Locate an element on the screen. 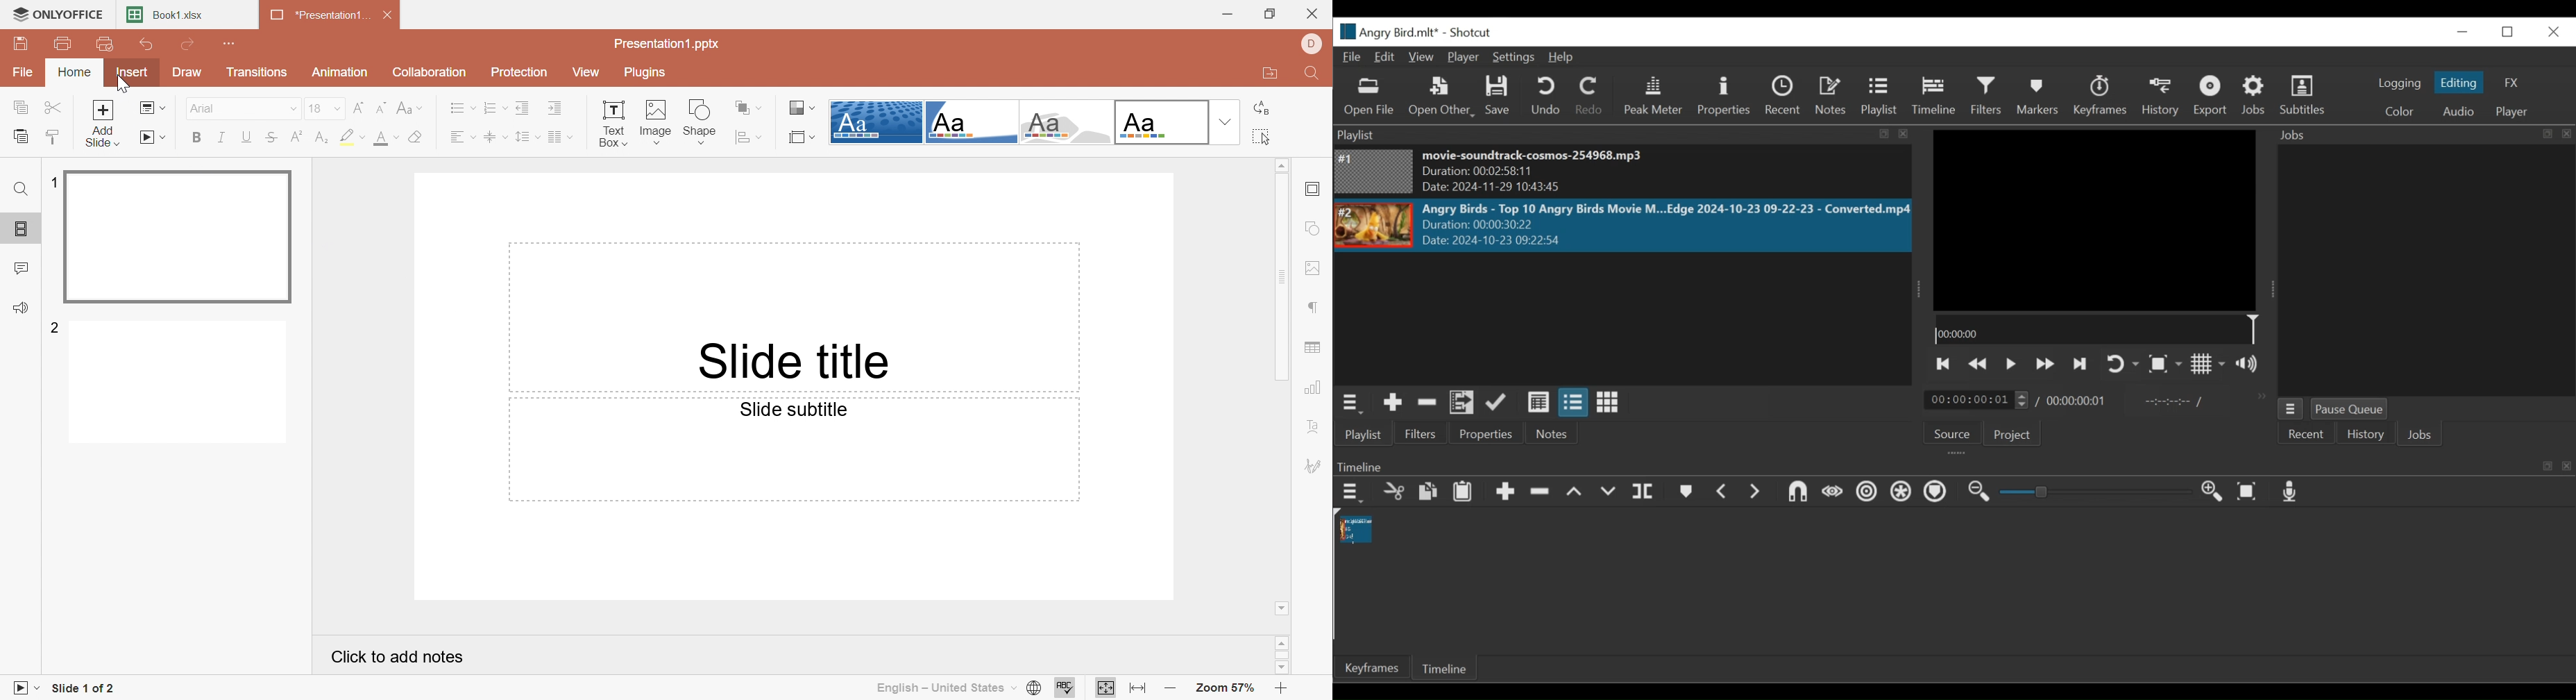  Open Other is located at coordinates (1442, 97).